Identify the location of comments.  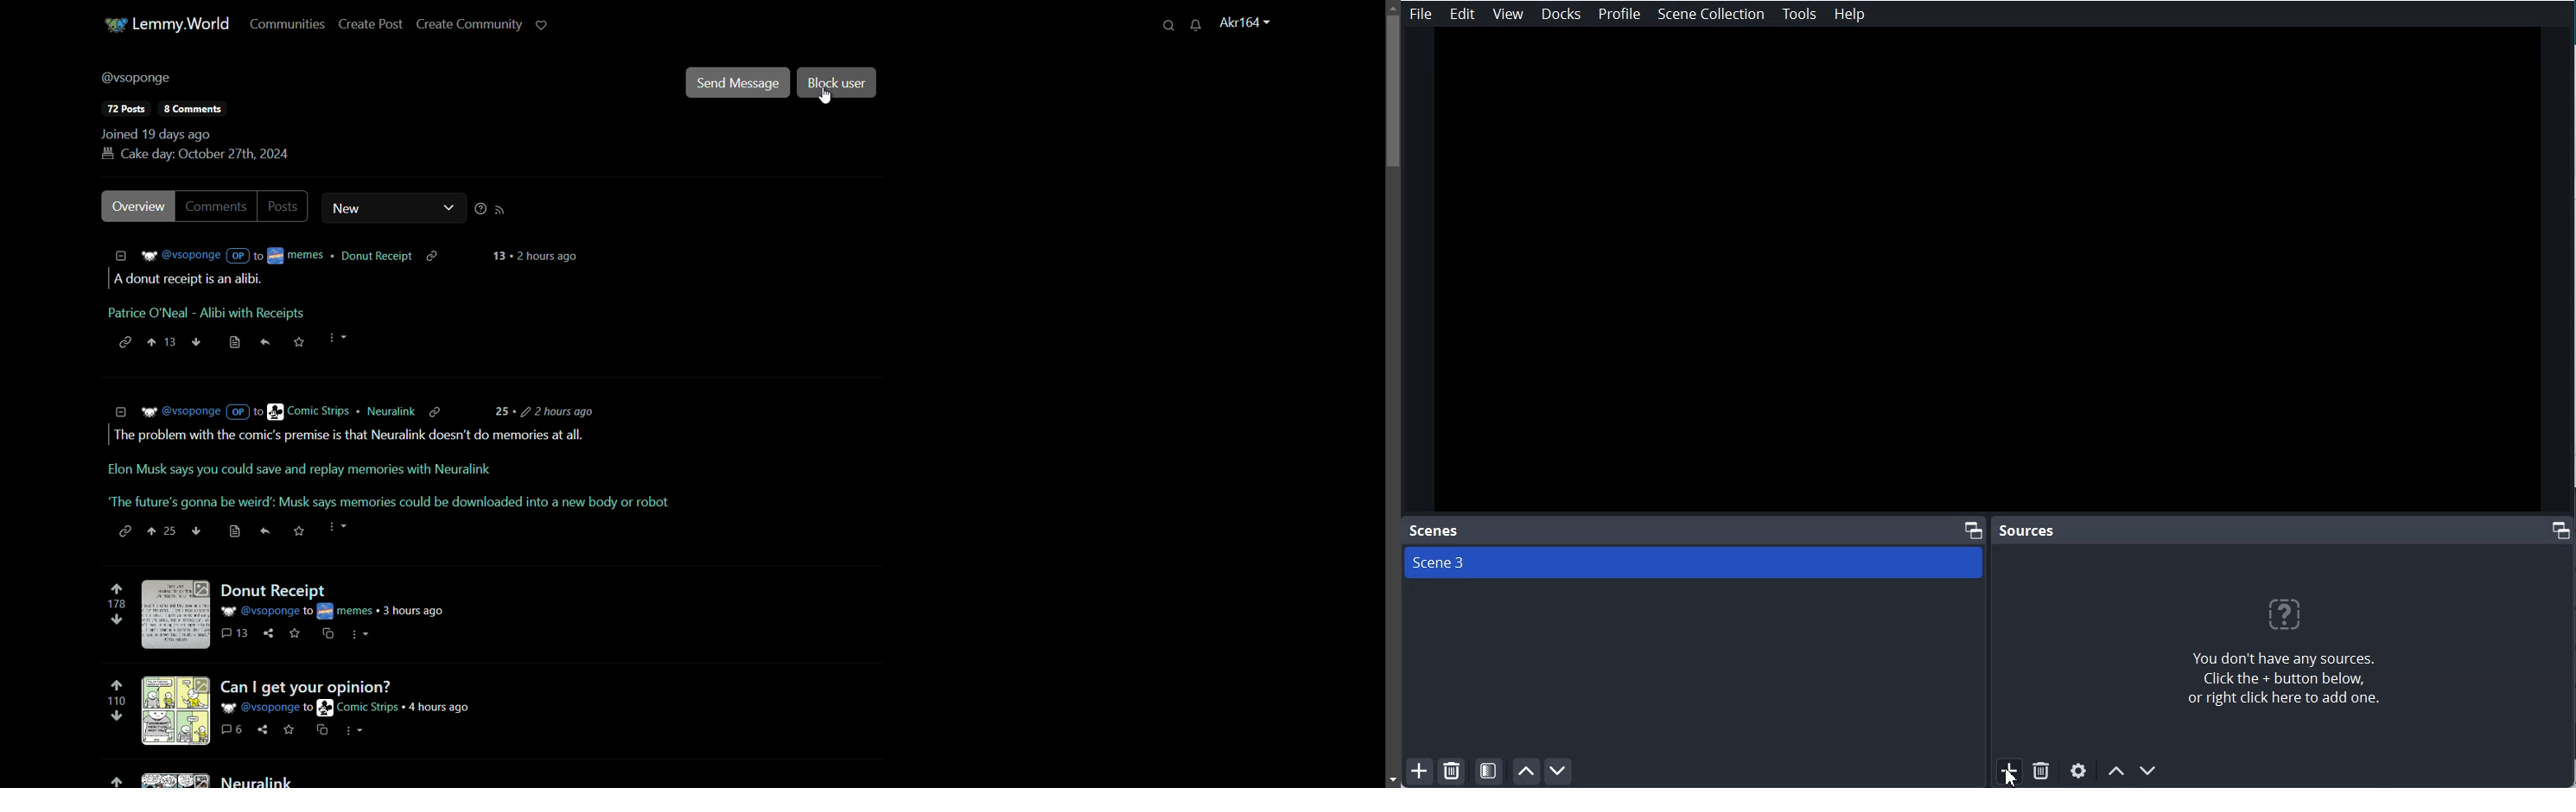
(191, 109).